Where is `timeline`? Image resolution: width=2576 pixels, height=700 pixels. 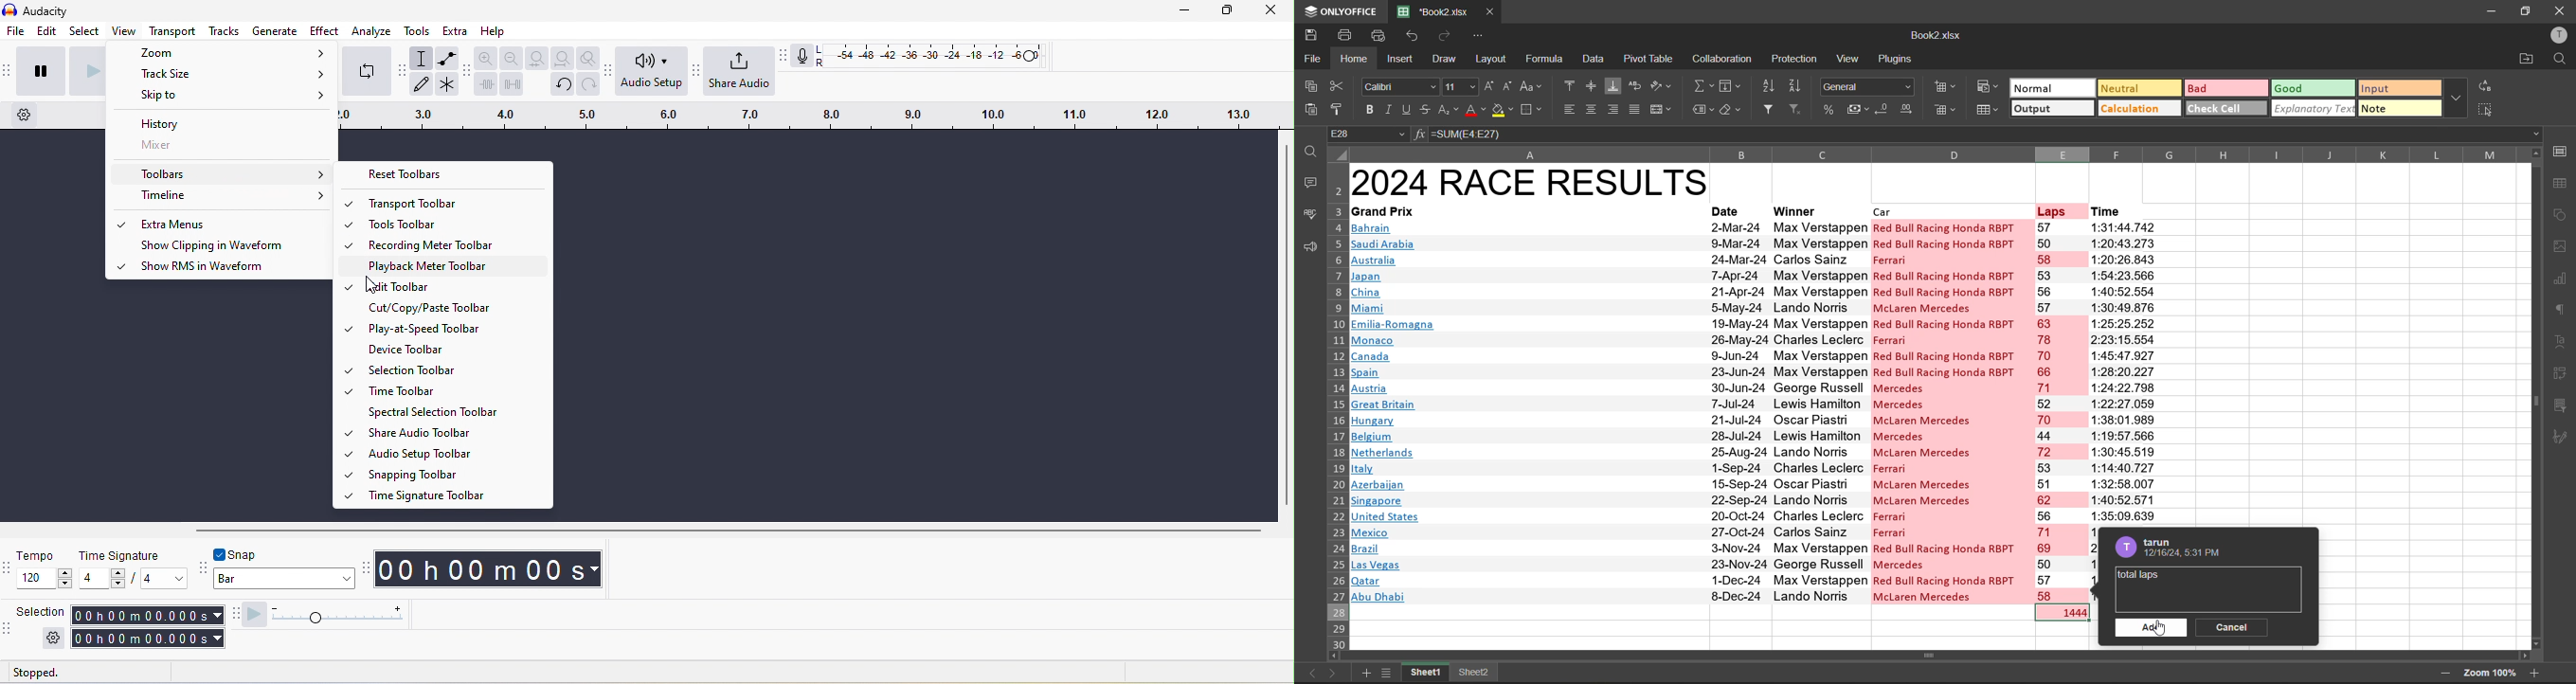
timeline is located at coordinates (812, 116).